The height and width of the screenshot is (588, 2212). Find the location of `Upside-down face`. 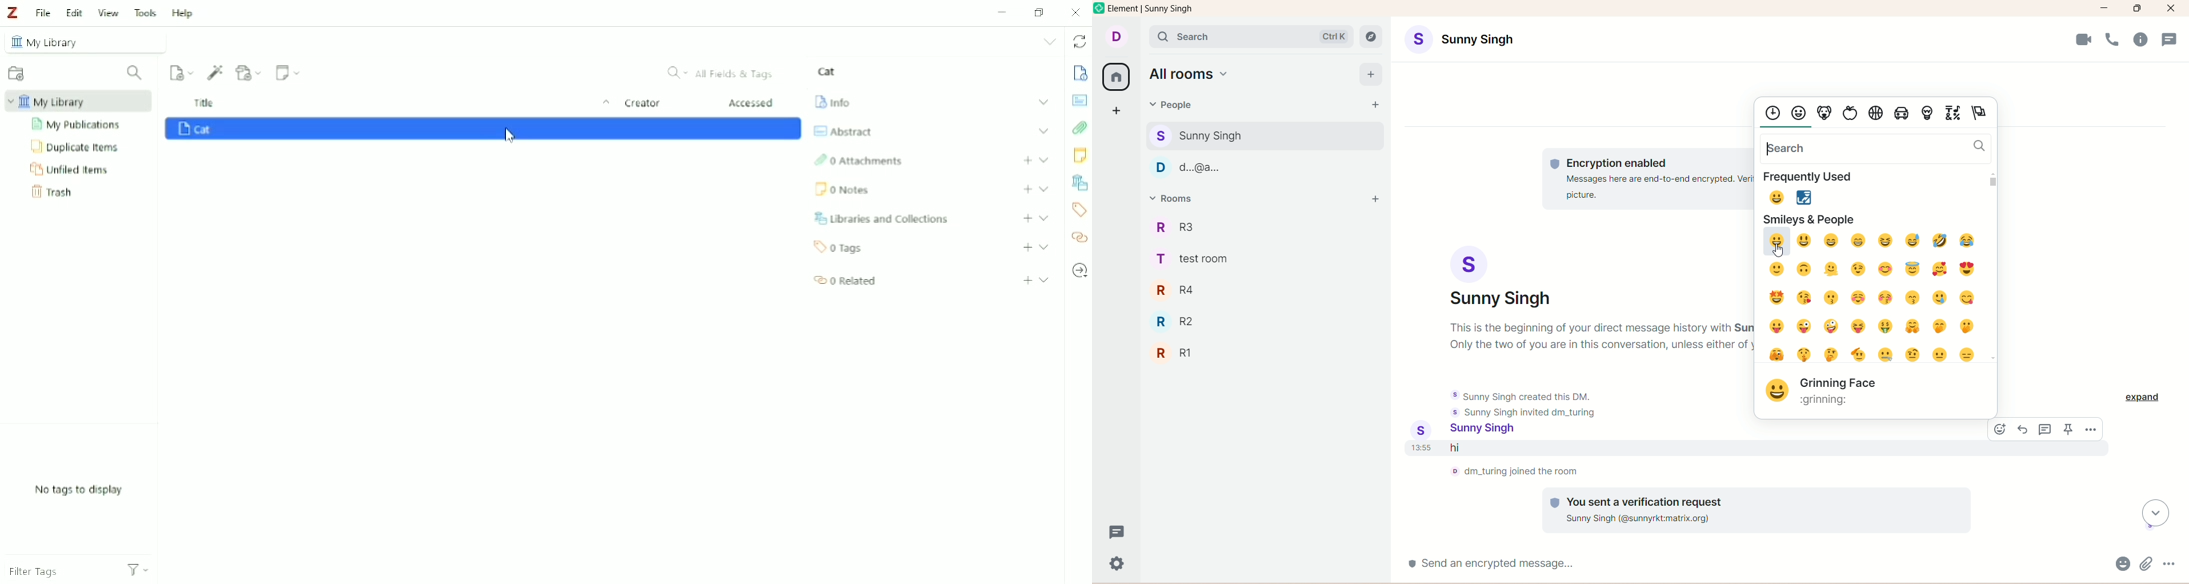

Upside-down face is located at coordinates (1803, 269).